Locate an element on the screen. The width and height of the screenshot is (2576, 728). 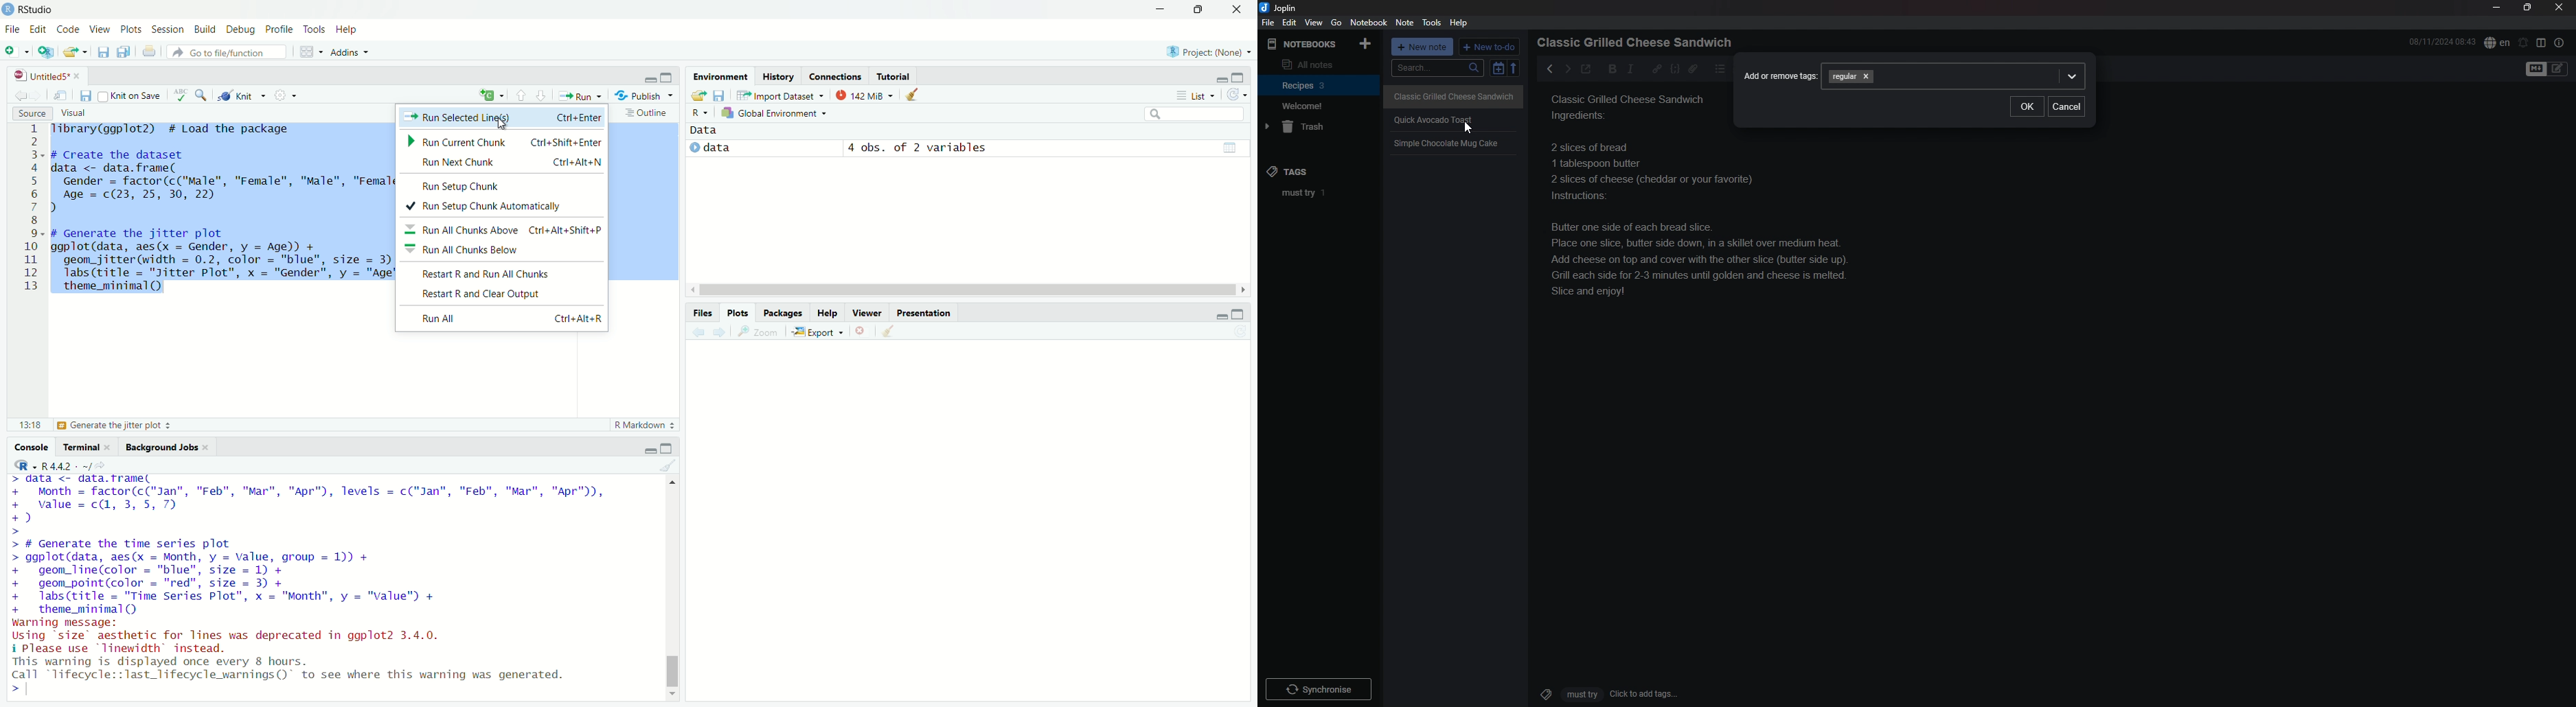
refresh is located at coordinates (1241, 95).